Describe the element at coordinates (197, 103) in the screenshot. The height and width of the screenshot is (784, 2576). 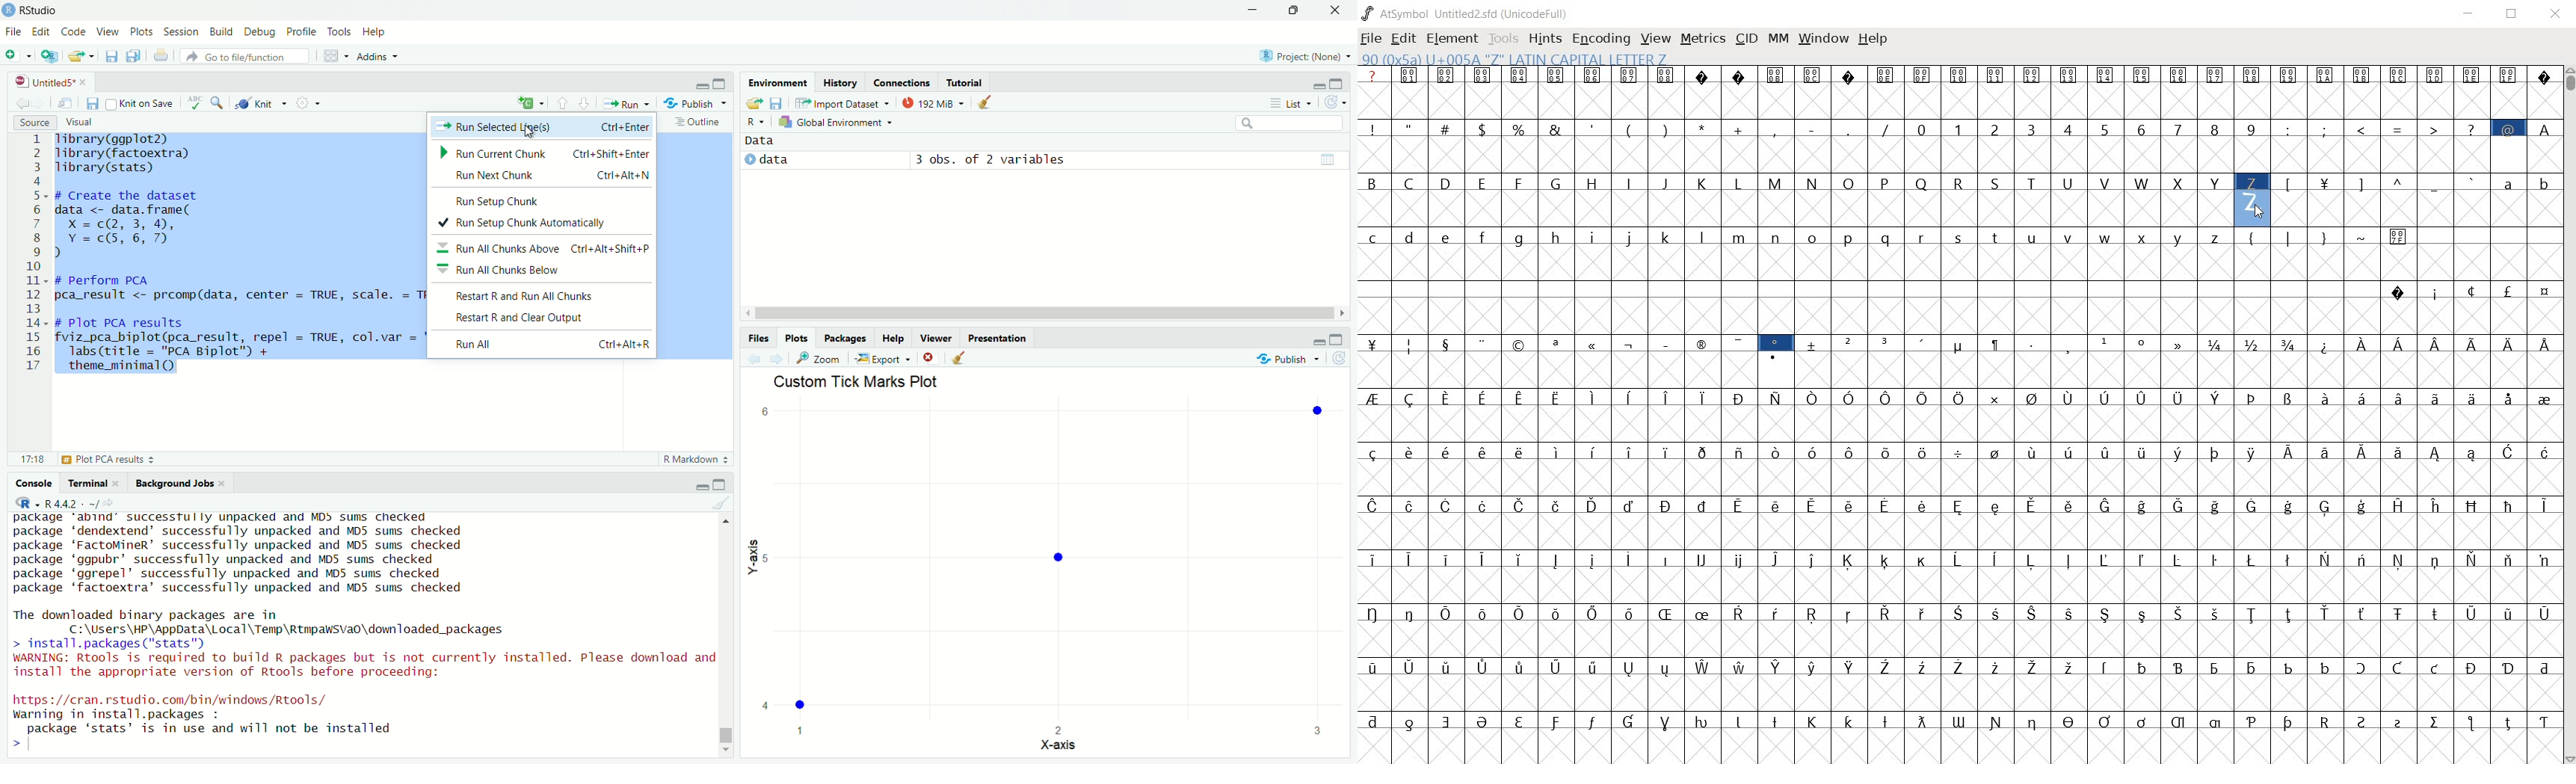
I see `spelling check` at that location.